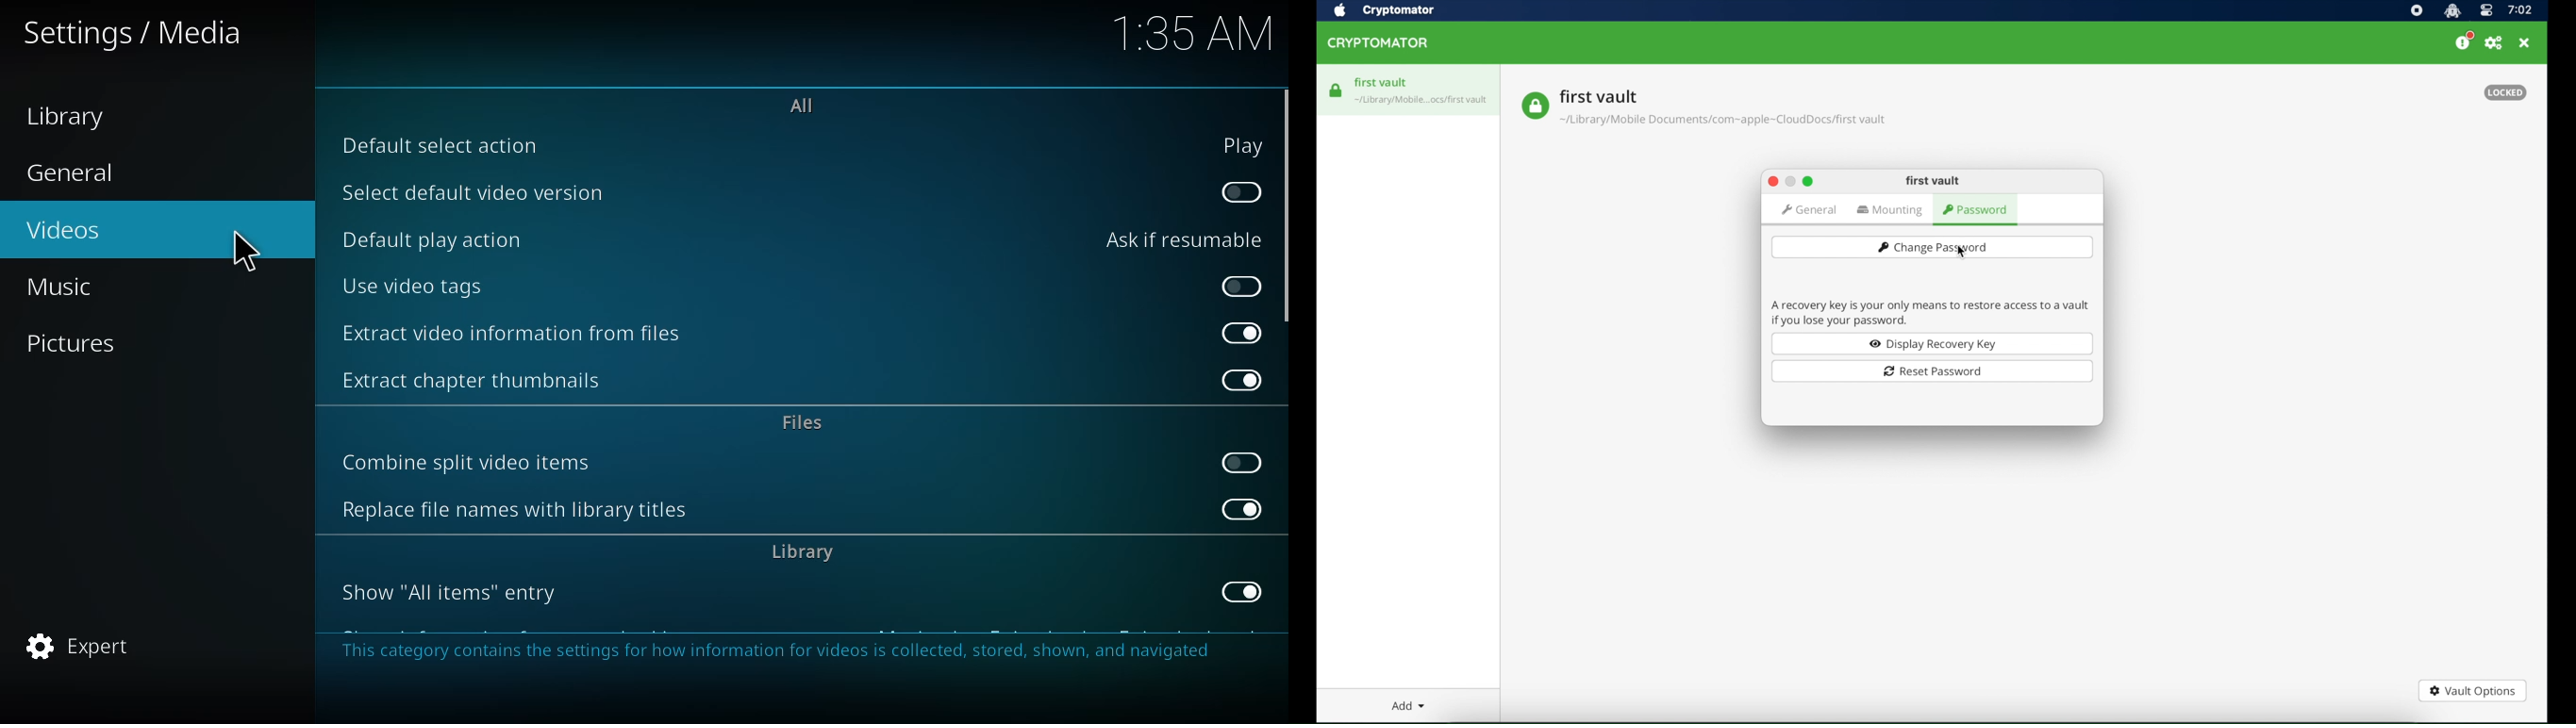 Image resolution: width=2576 pixels, height=728 pixels. What do you see at coordinates (1808, 210) in the screenshot?
I see `general tab highlighted` at bounding box center [1808, 210].